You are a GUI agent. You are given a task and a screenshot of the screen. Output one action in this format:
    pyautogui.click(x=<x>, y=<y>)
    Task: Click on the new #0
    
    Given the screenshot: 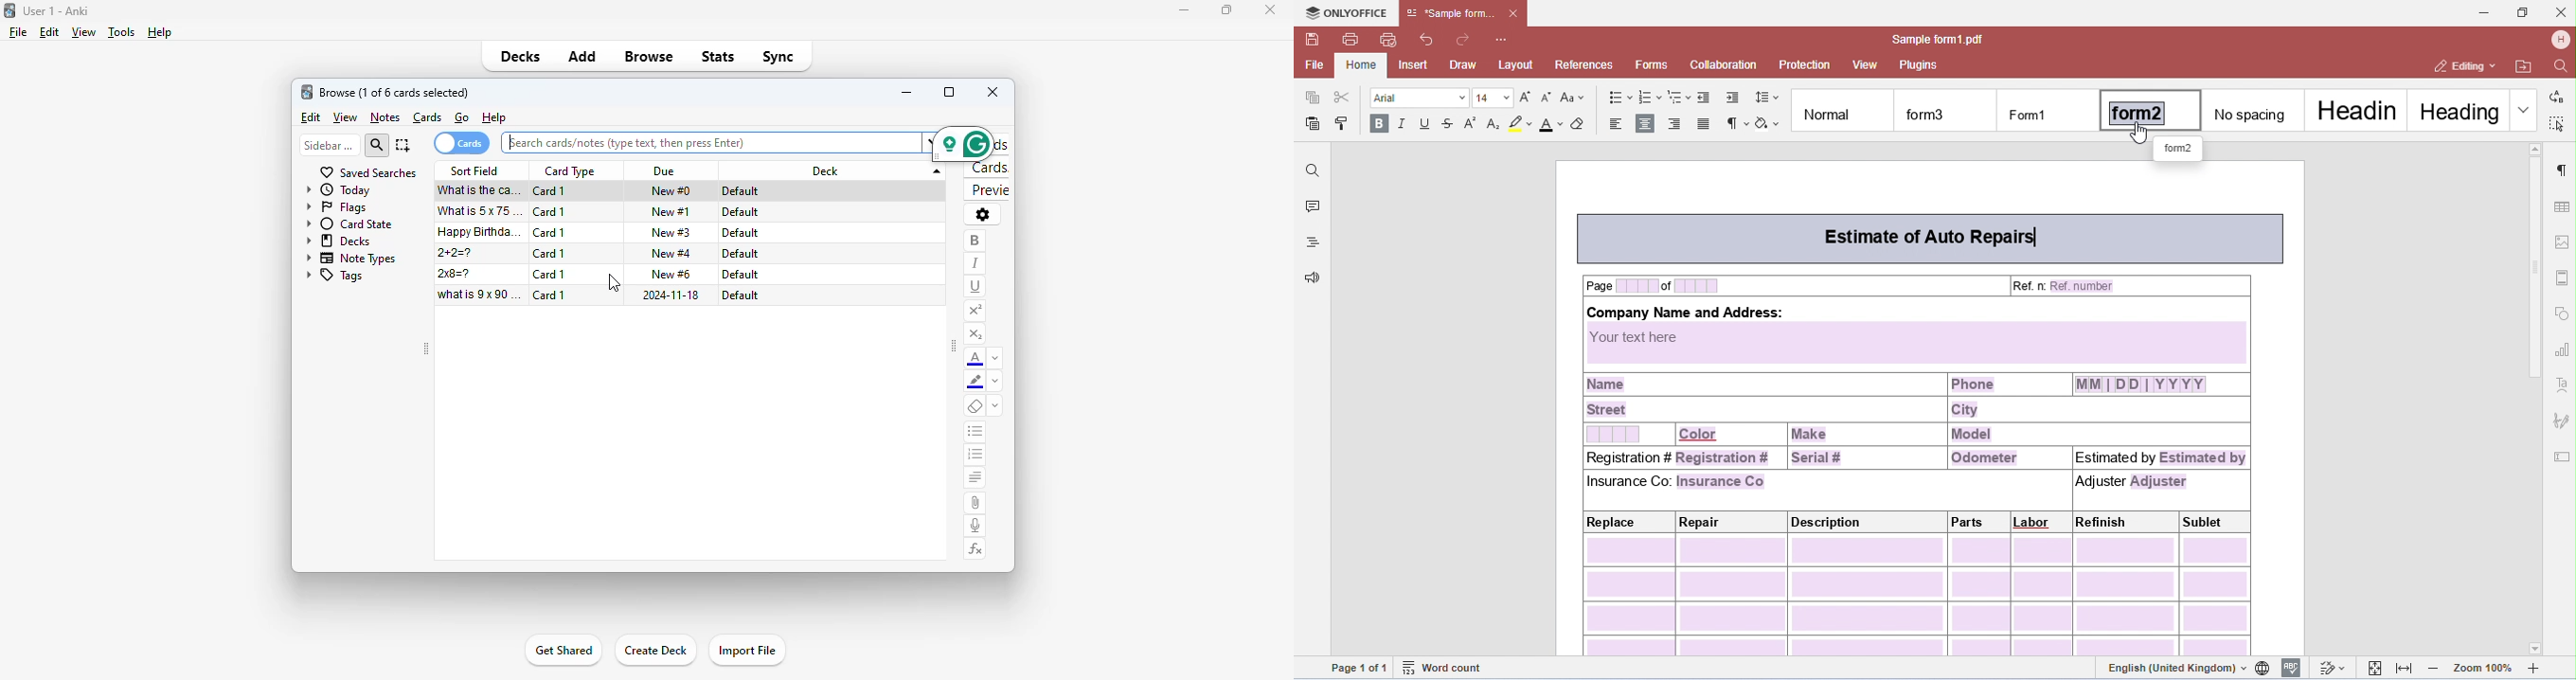 What is the action you would take?
    pyautogui.click(x=671, y=191)
    